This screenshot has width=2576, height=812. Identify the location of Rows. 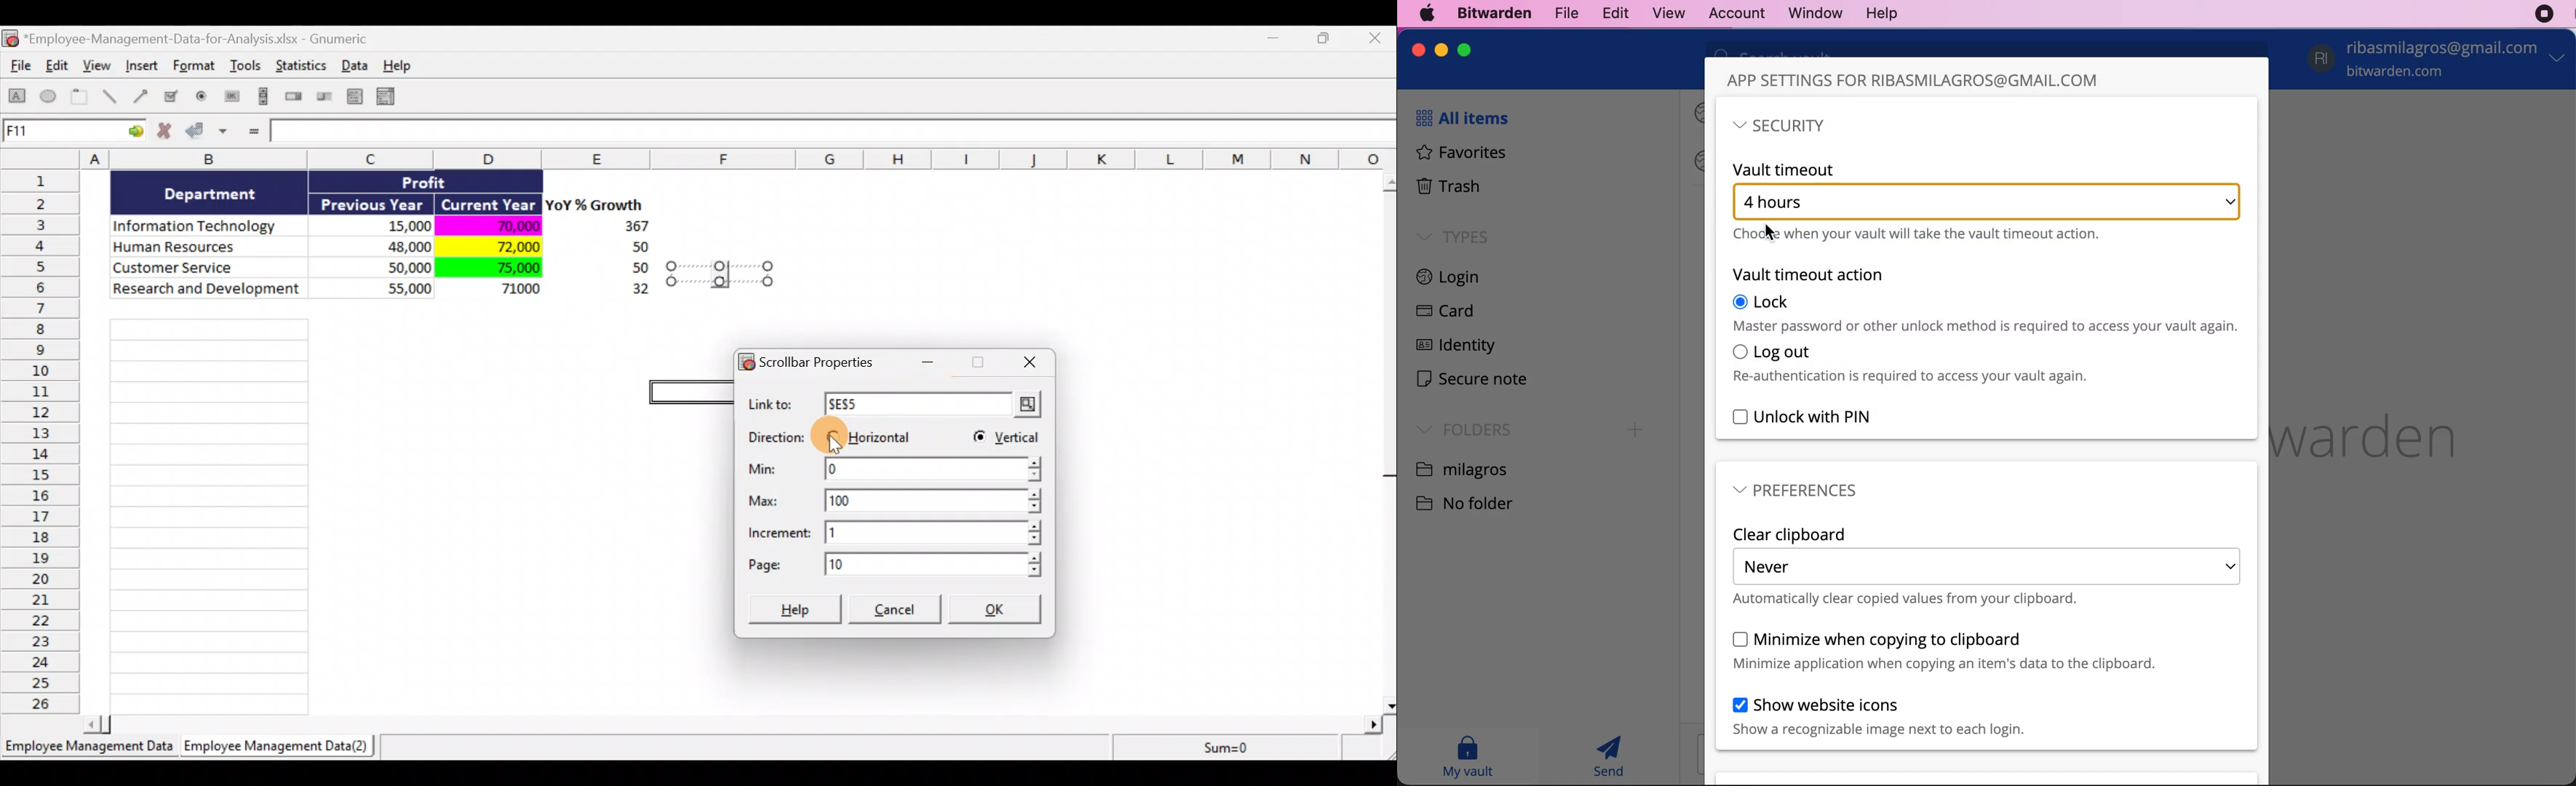
(44, 440).